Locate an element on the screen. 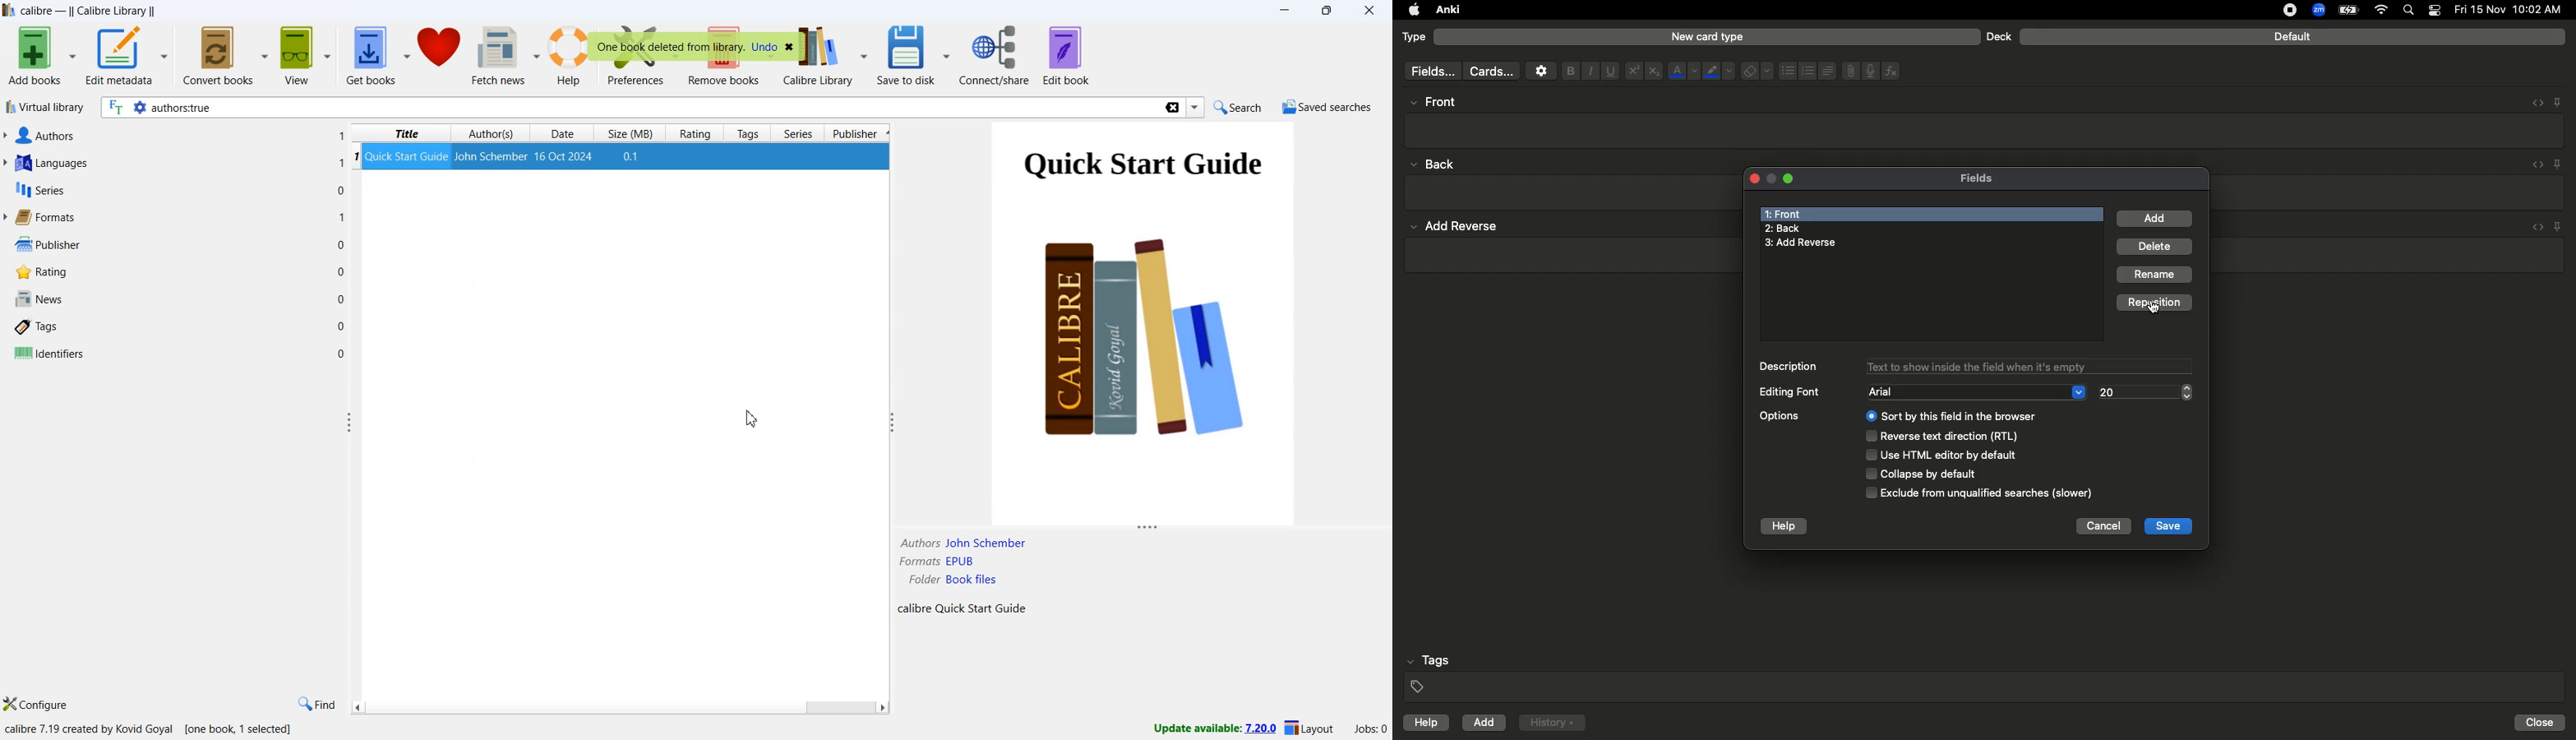 The width and height of the screenshot is (2576, 756). rating is located at coordinates (38, 272).